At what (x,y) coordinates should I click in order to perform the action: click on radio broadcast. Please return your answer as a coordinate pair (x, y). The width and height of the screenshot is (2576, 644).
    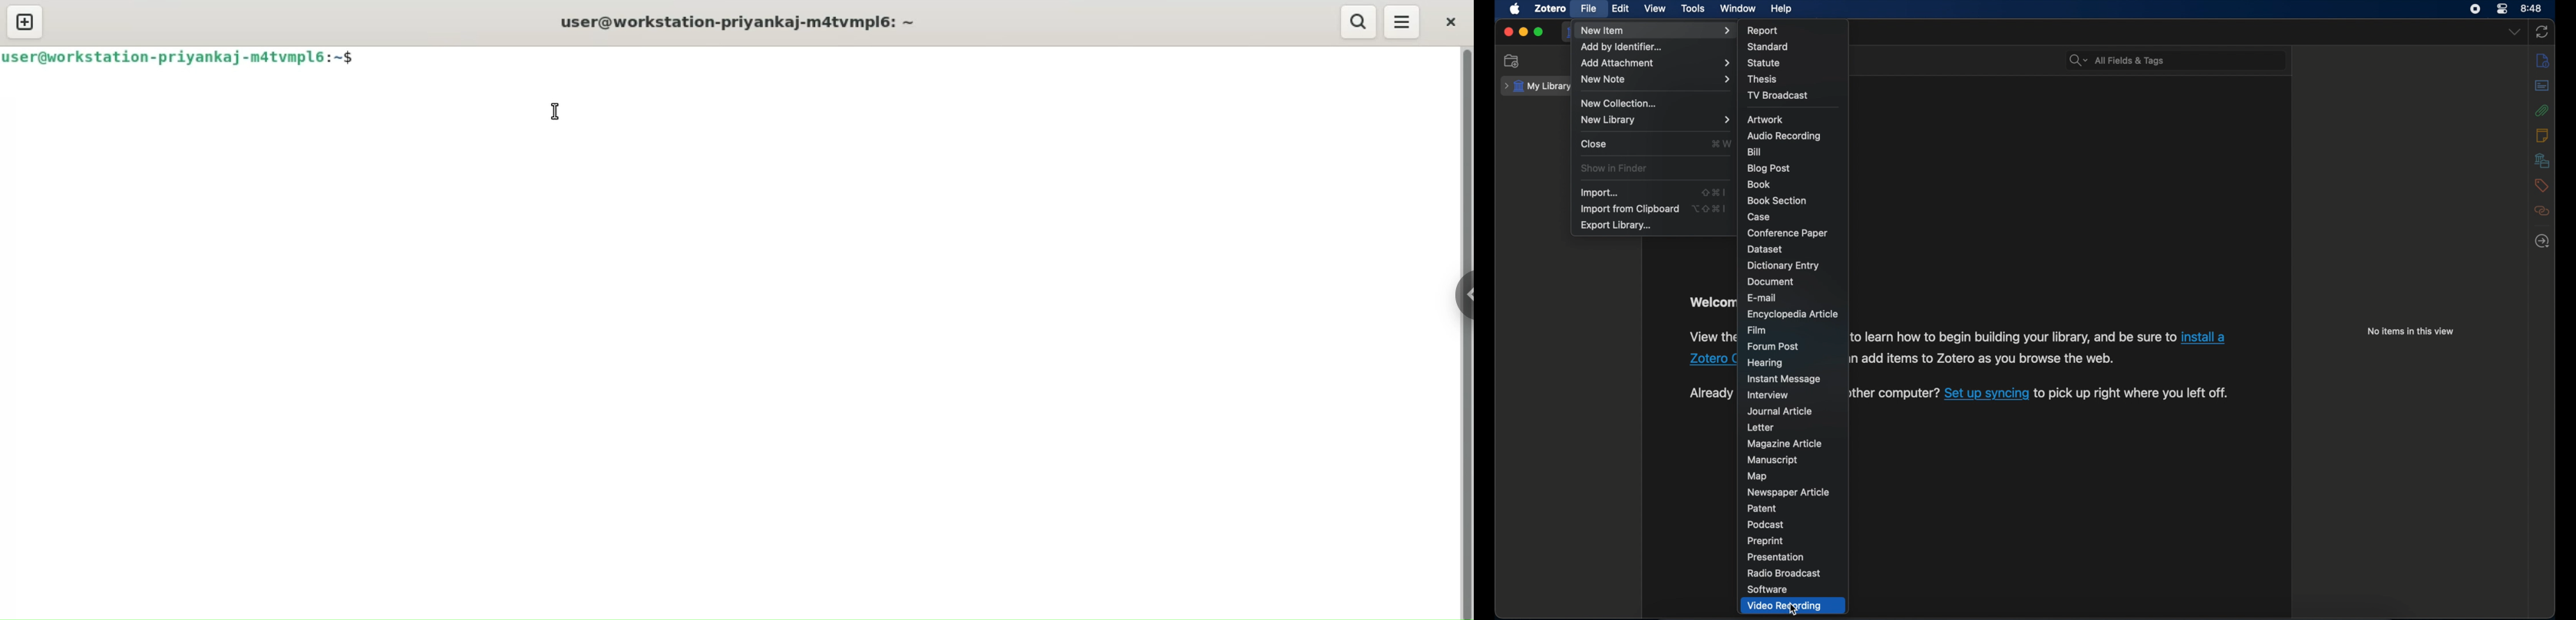
    Looking at the image, I should click on (1785, 573).